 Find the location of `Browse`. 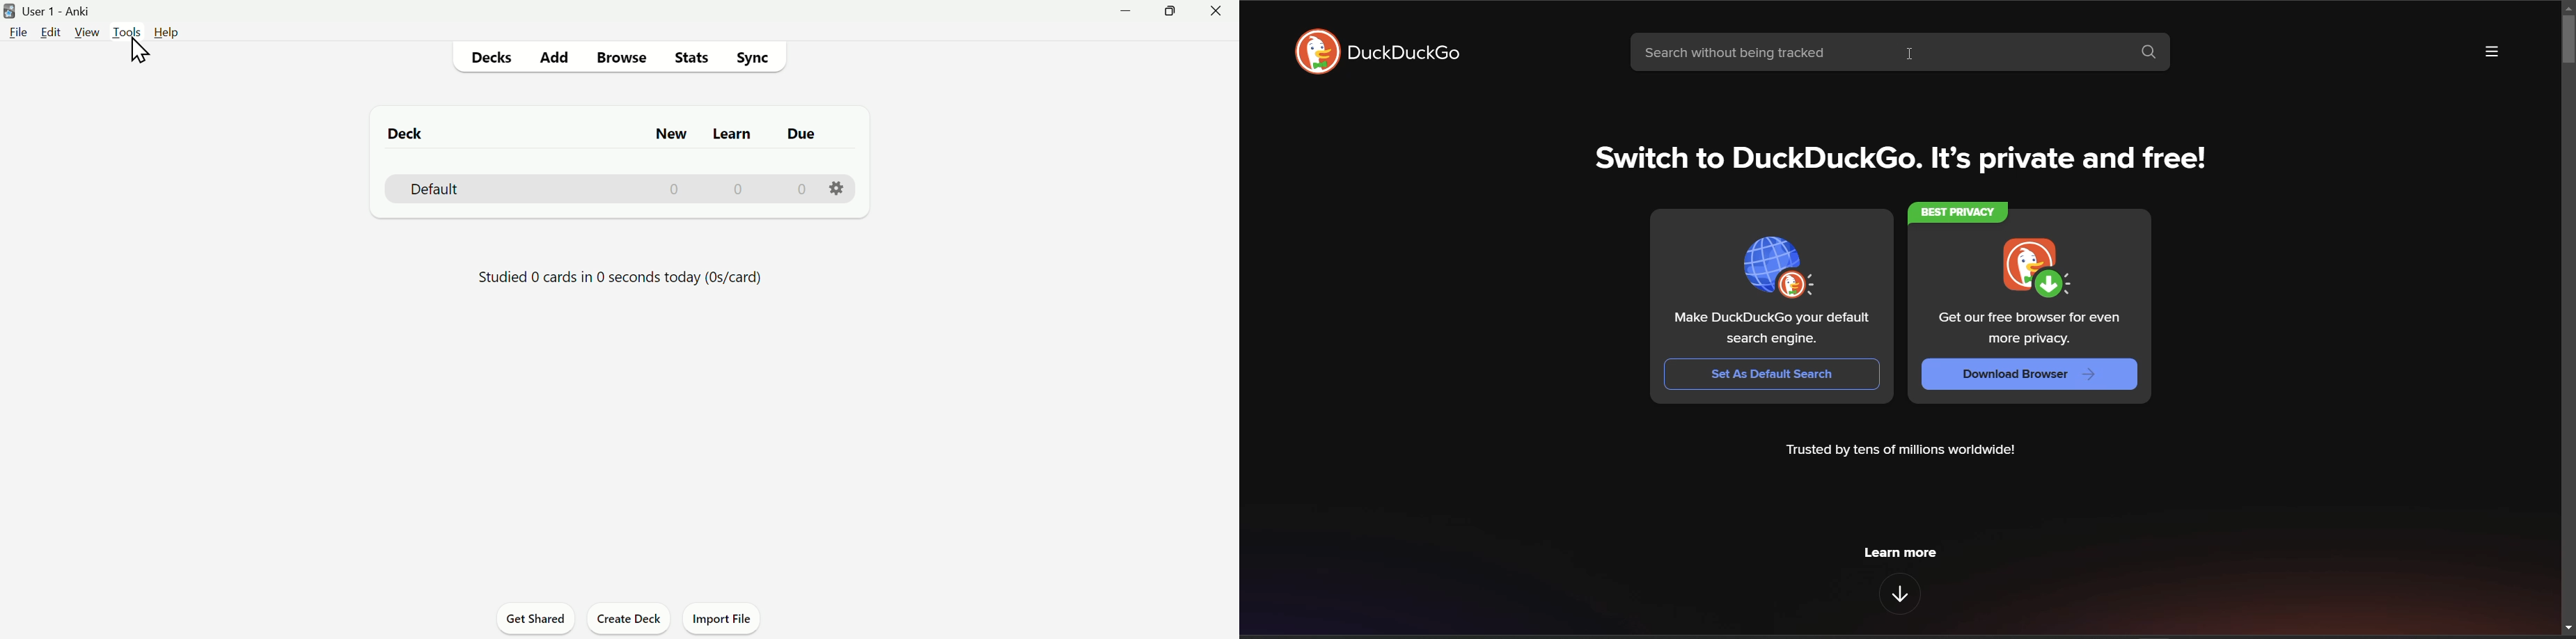

Browse is located at coordinates (623, 56).